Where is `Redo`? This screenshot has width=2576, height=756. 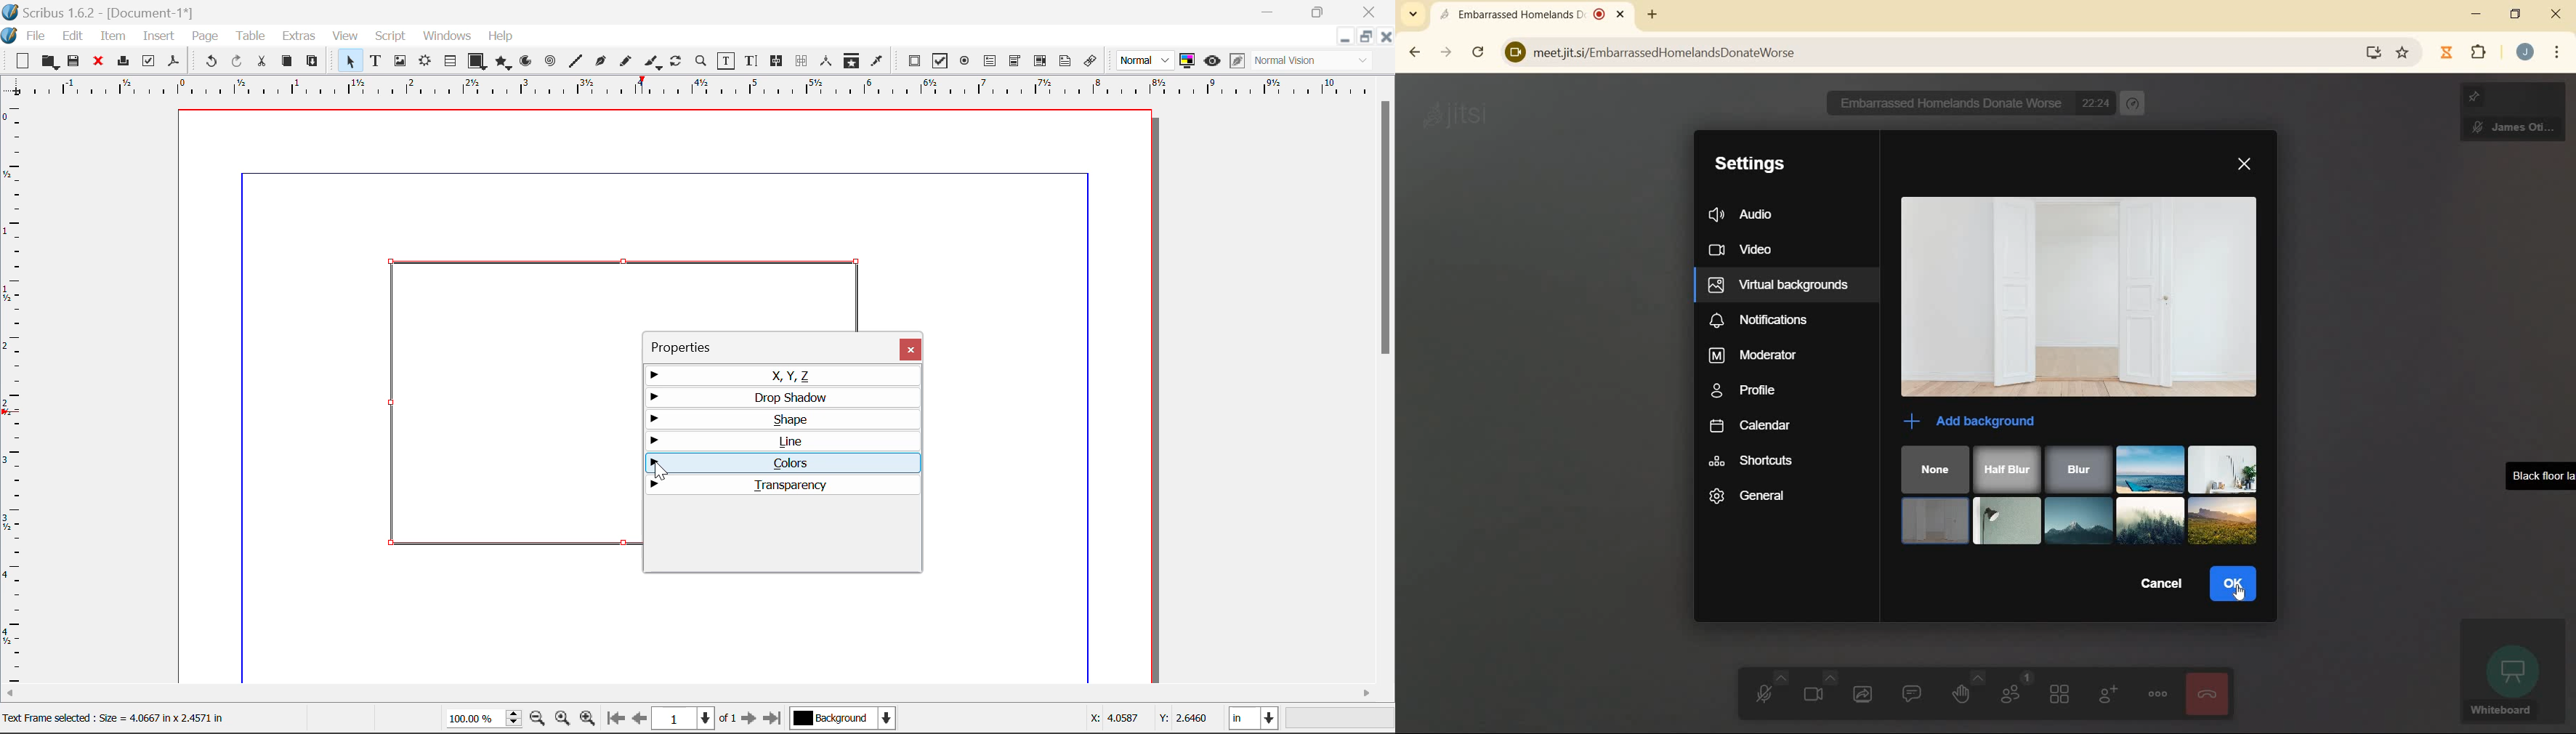
Redo is located at coordinates (240, 62).